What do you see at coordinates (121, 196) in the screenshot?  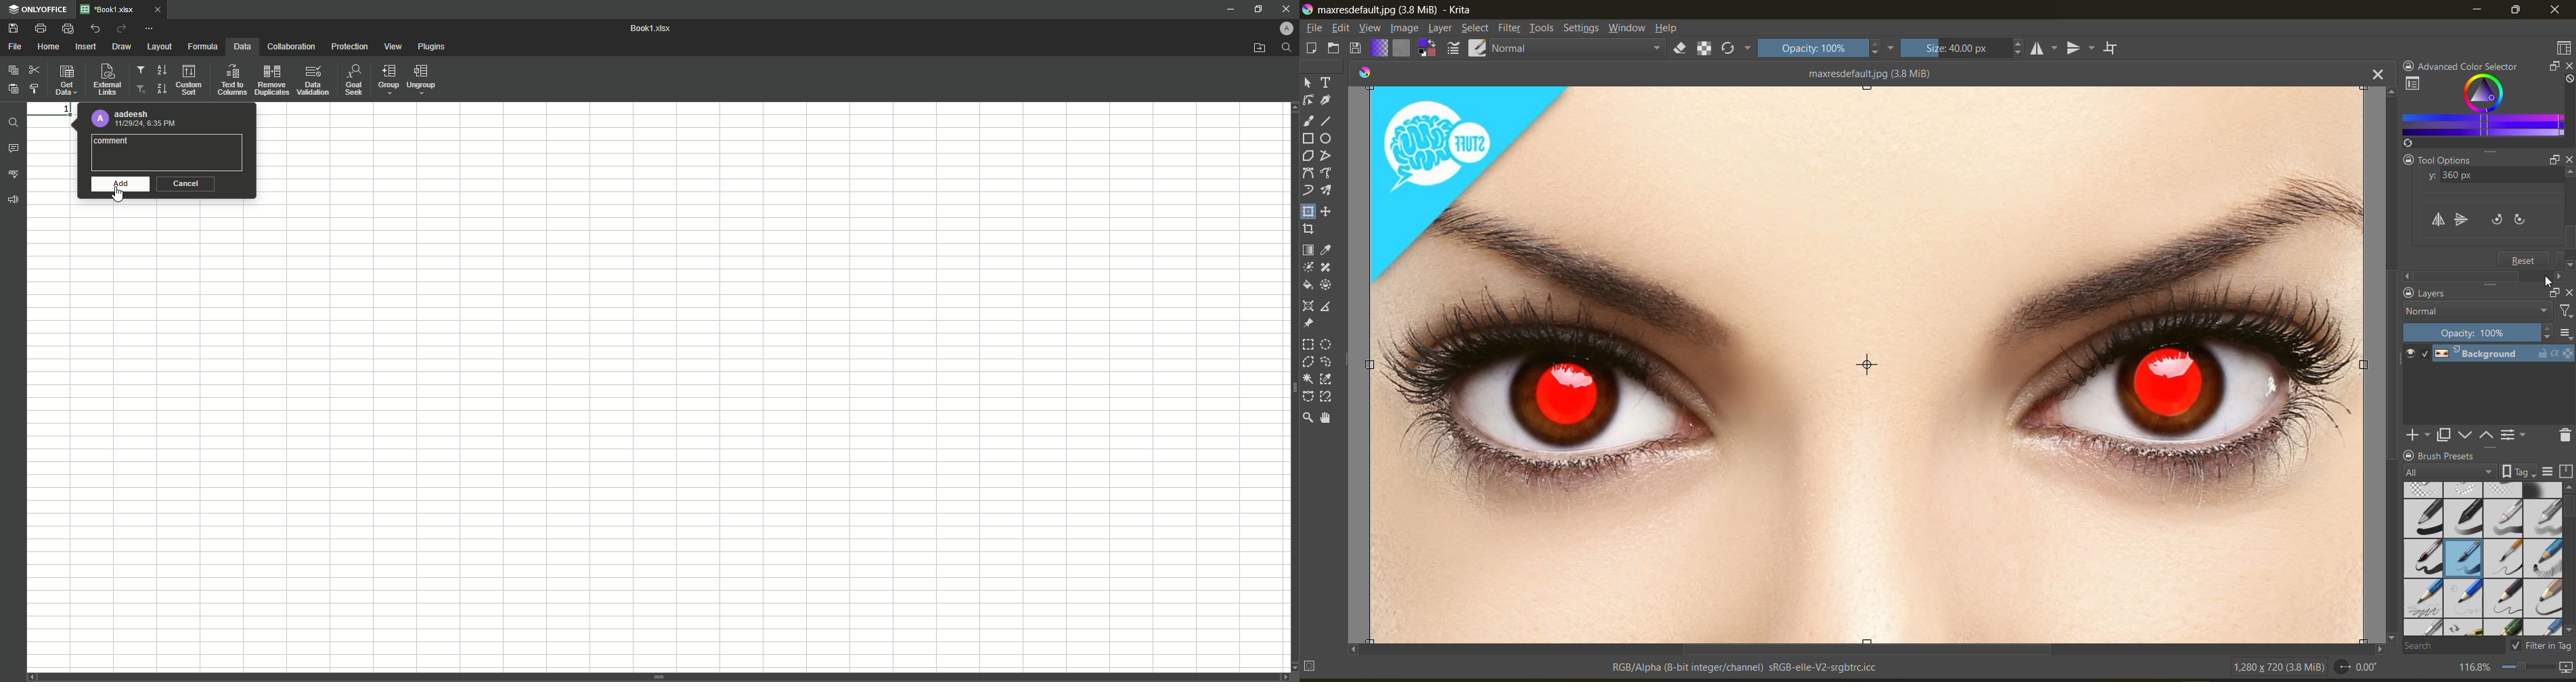 I see `Cursor` at bounding box center [121, 196].